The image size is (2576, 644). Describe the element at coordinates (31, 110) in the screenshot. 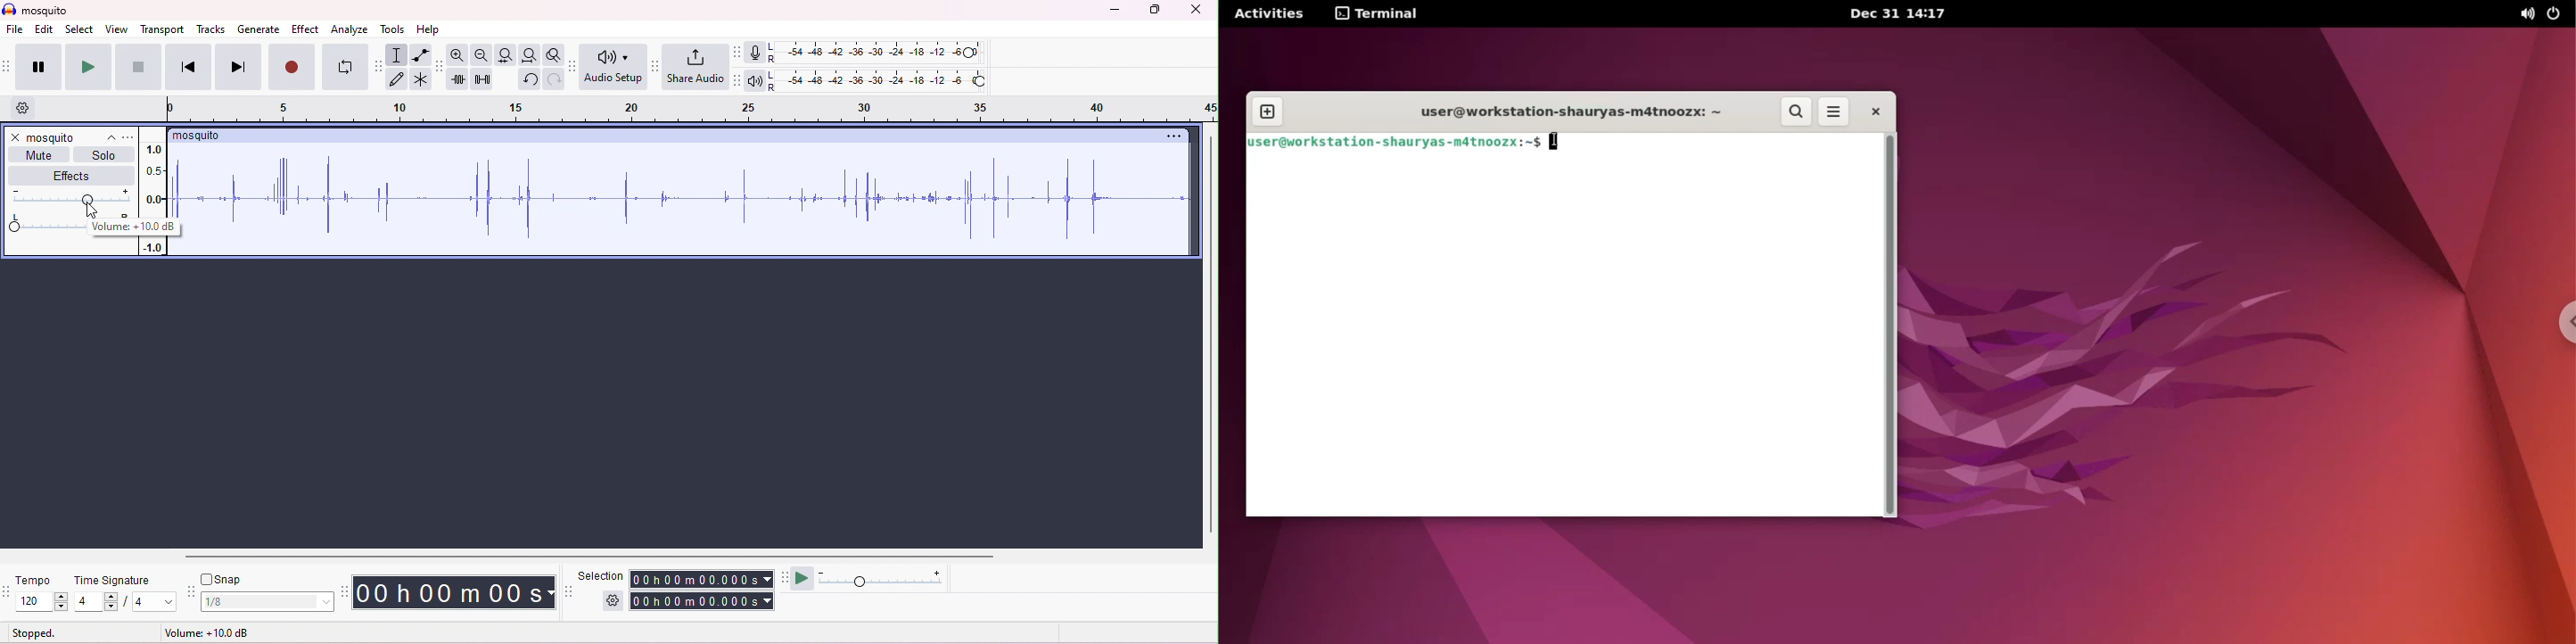

I see `timeline options` at that location.